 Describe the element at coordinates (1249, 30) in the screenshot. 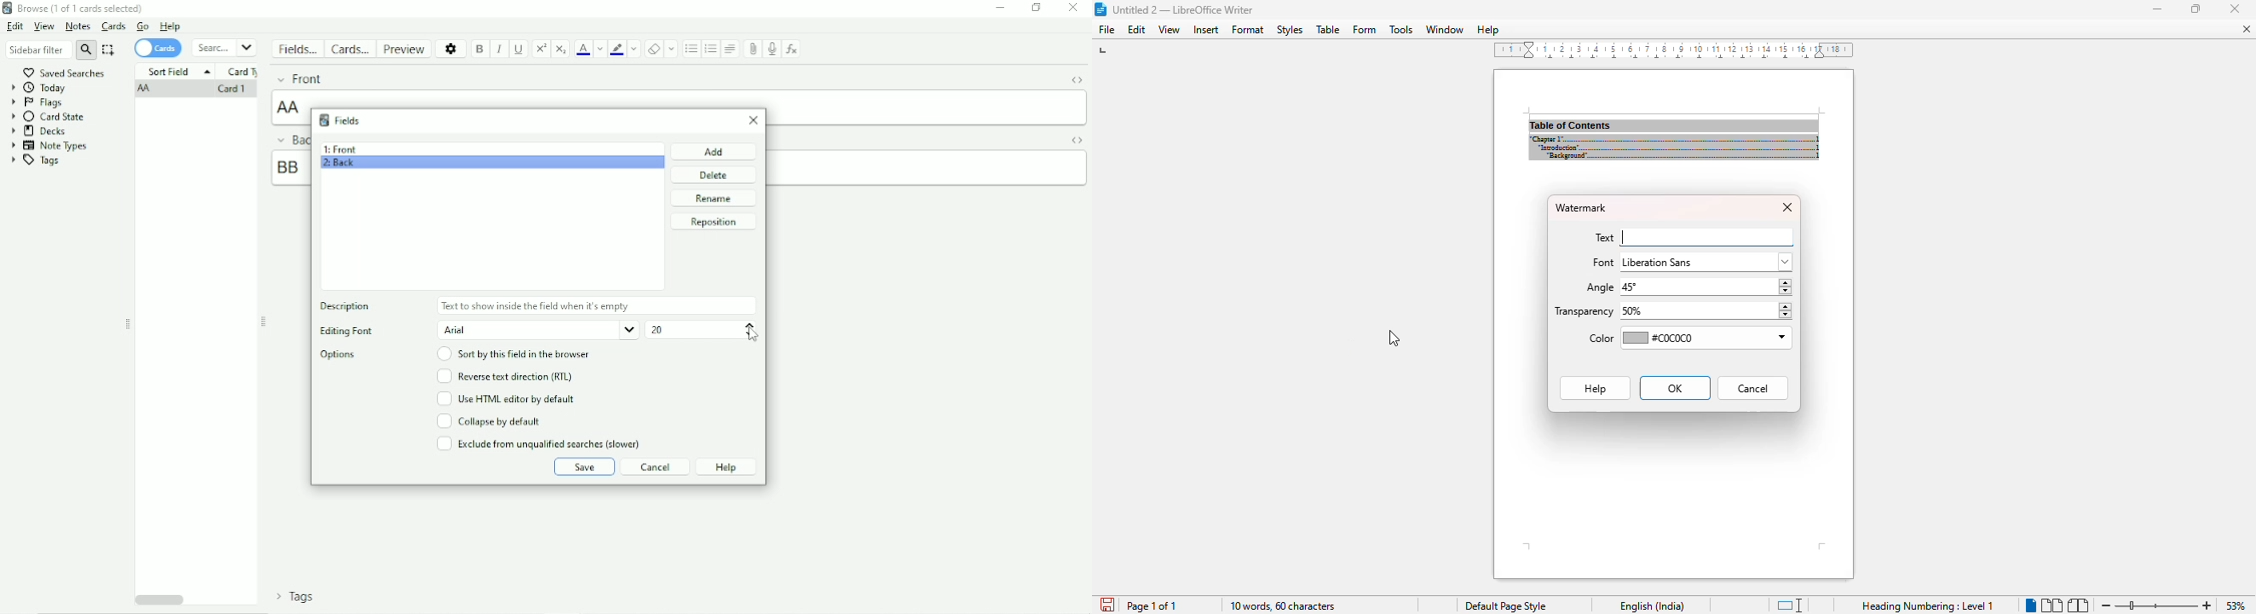

I see `format` at that location.